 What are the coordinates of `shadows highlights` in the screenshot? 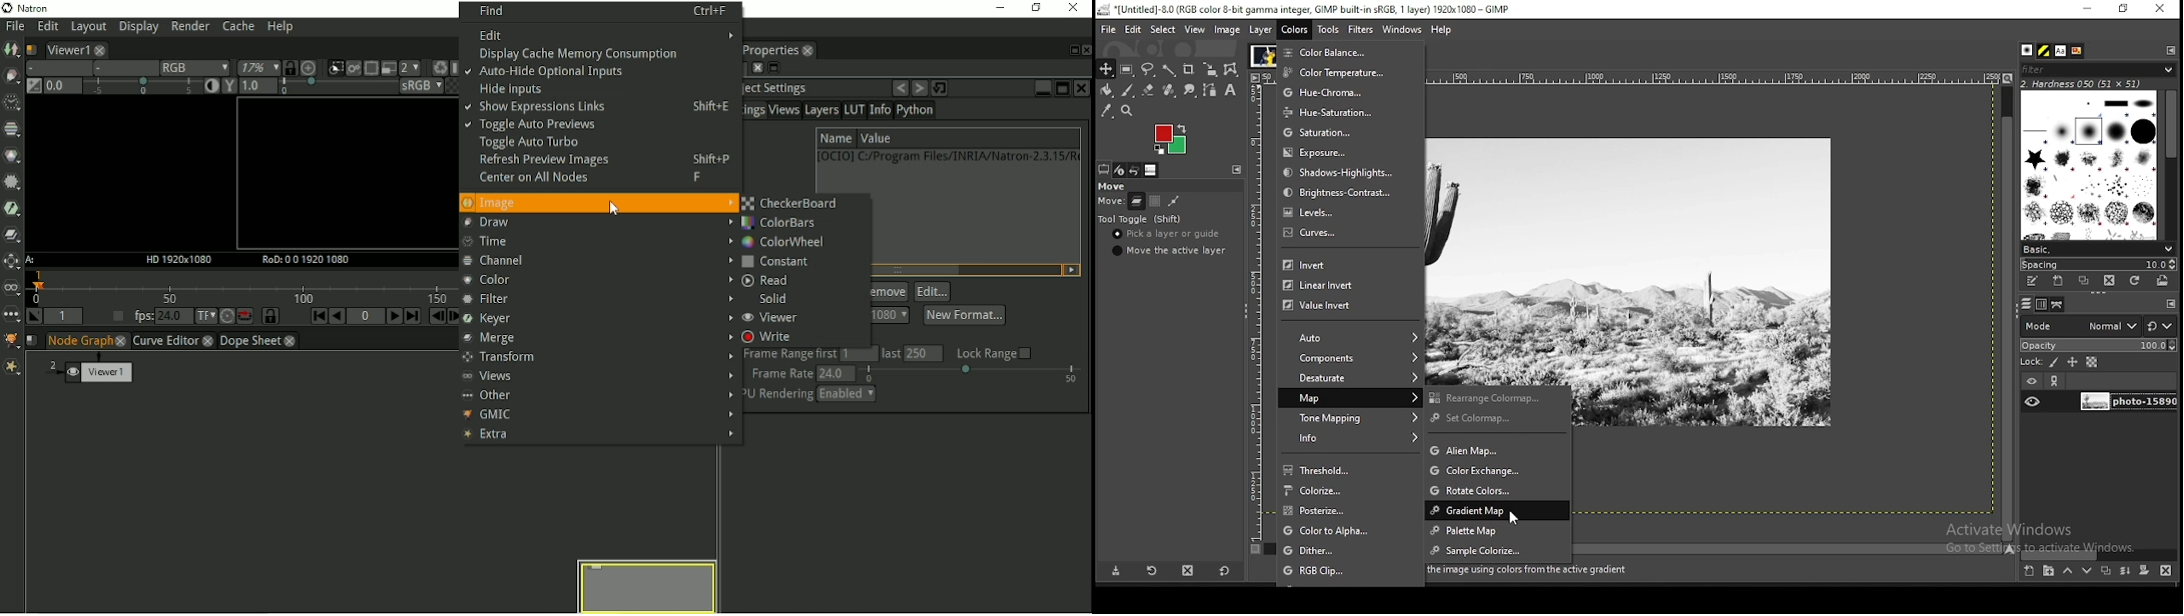 It's located at (1344, 172).